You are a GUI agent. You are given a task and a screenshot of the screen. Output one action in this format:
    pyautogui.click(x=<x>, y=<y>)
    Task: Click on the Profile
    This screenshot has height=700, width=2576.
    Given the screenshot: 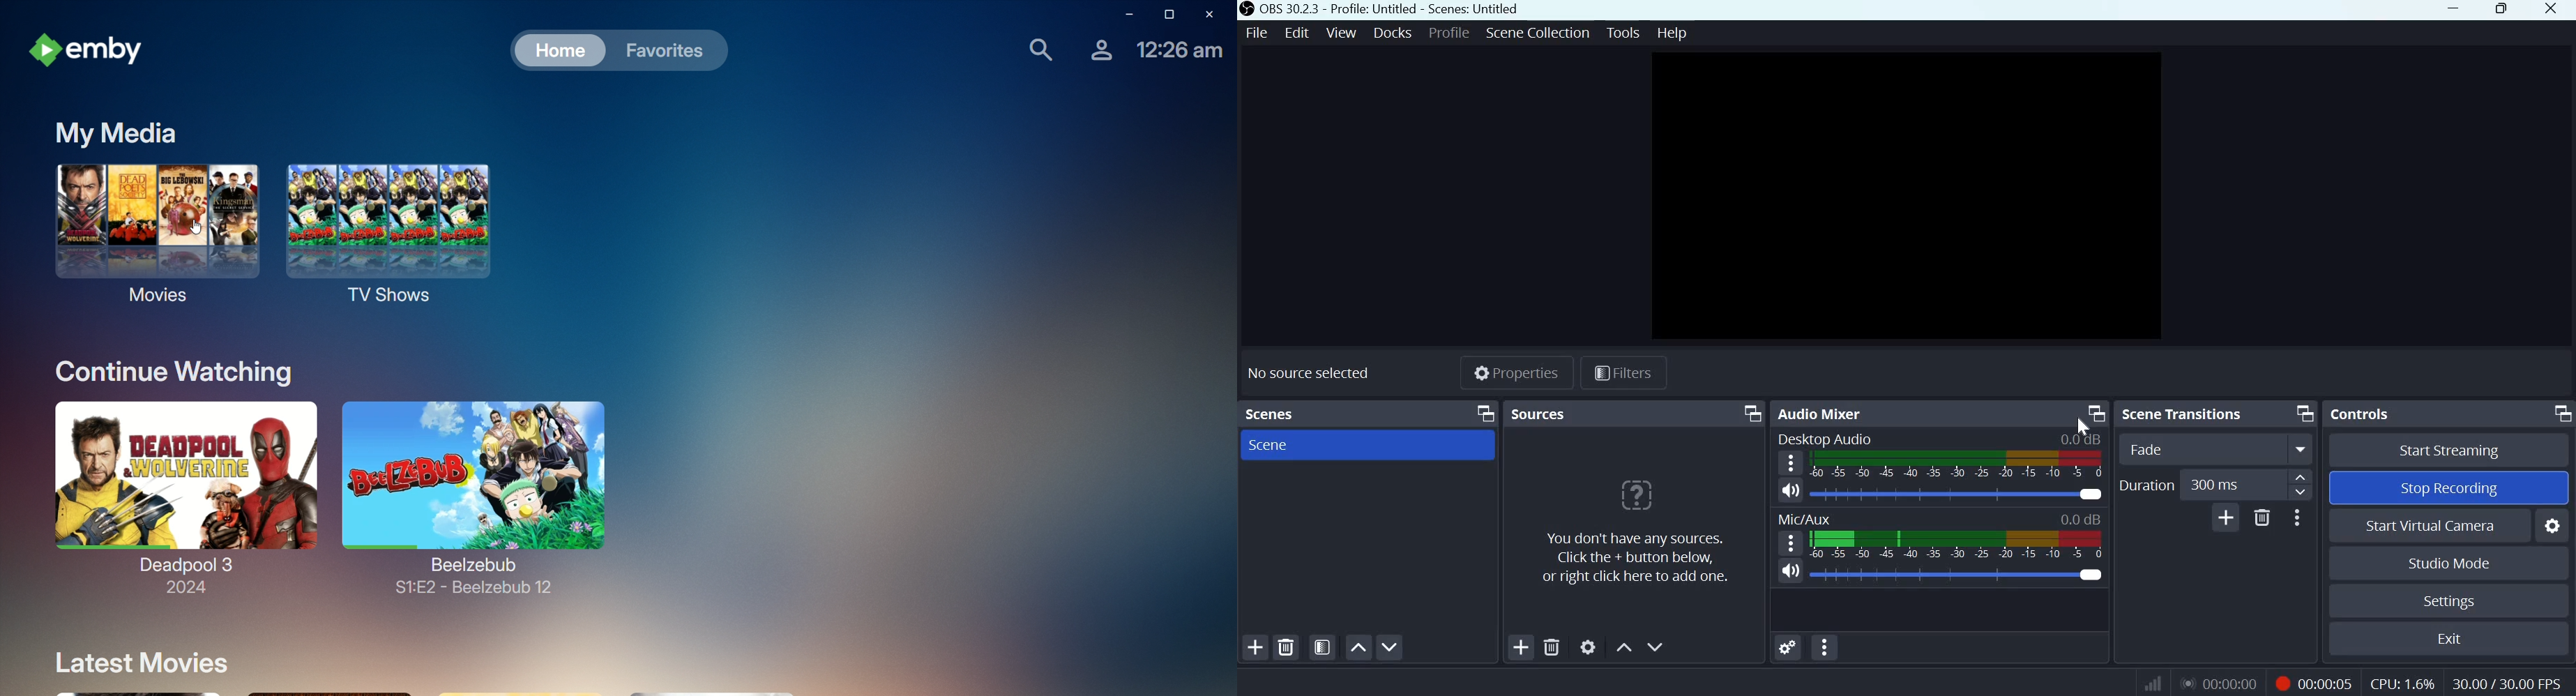 What is the action you would take?
    pyautogui.click(x=1448, y=34)
    